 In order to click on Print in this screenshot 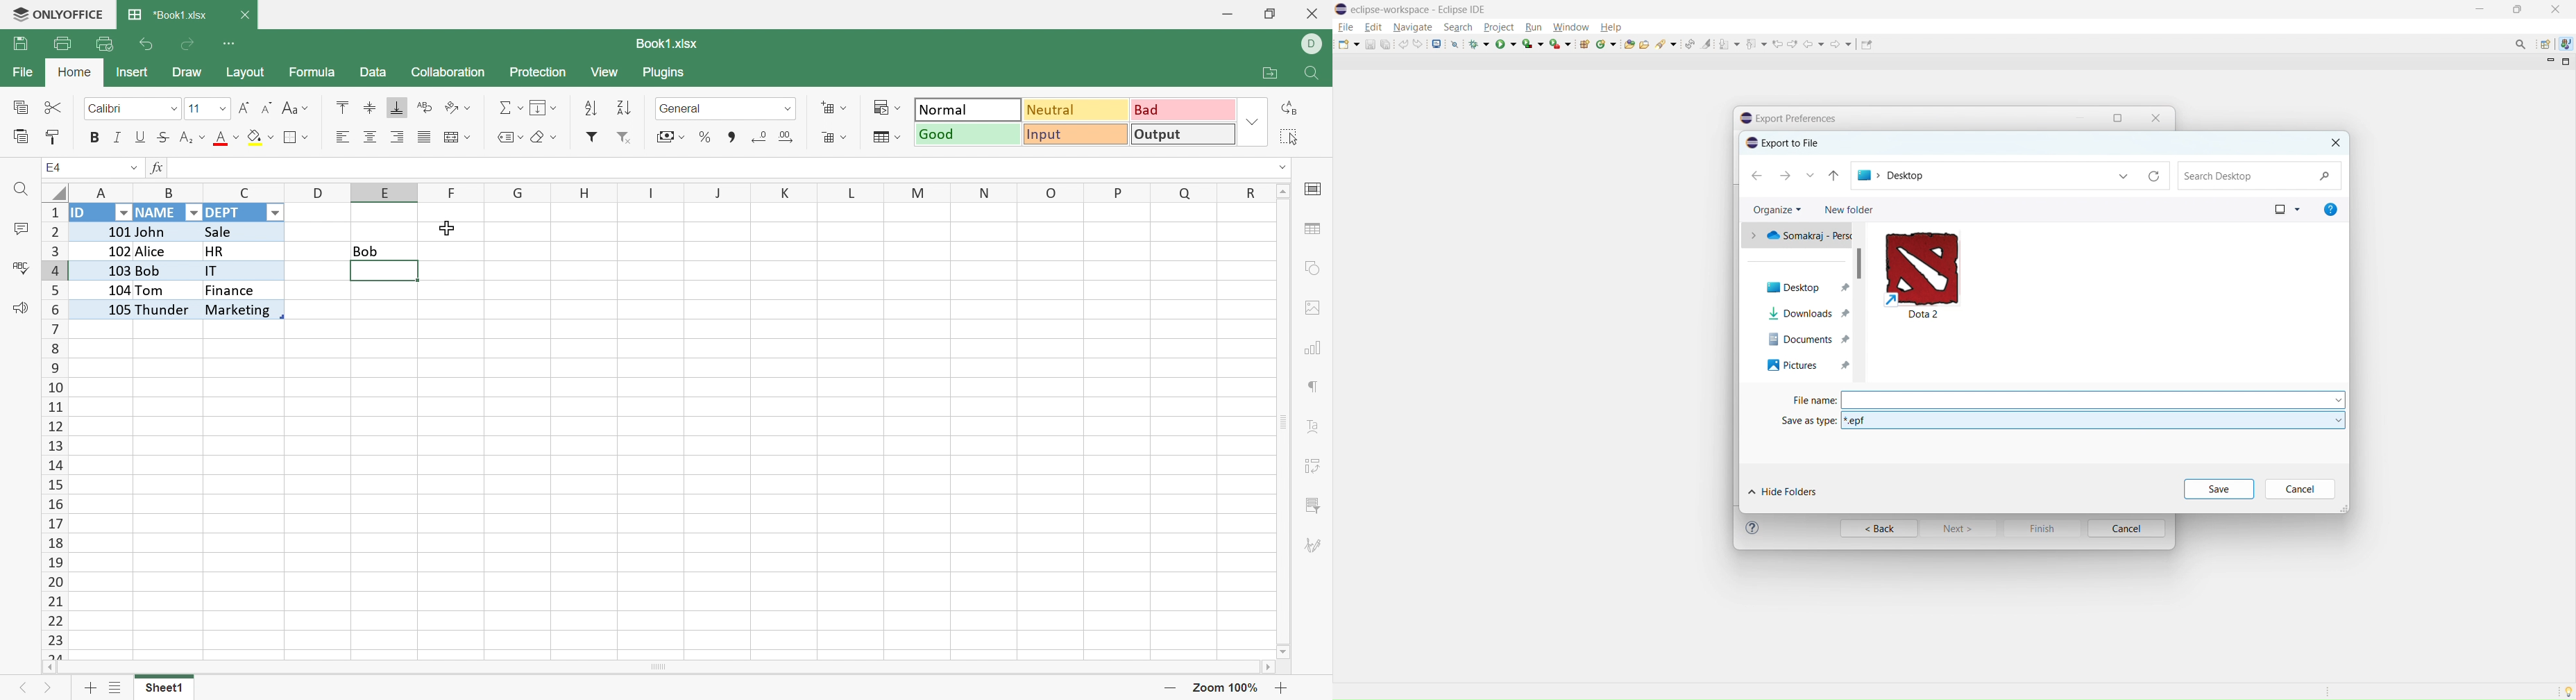, I will do `click(63, 42)`.